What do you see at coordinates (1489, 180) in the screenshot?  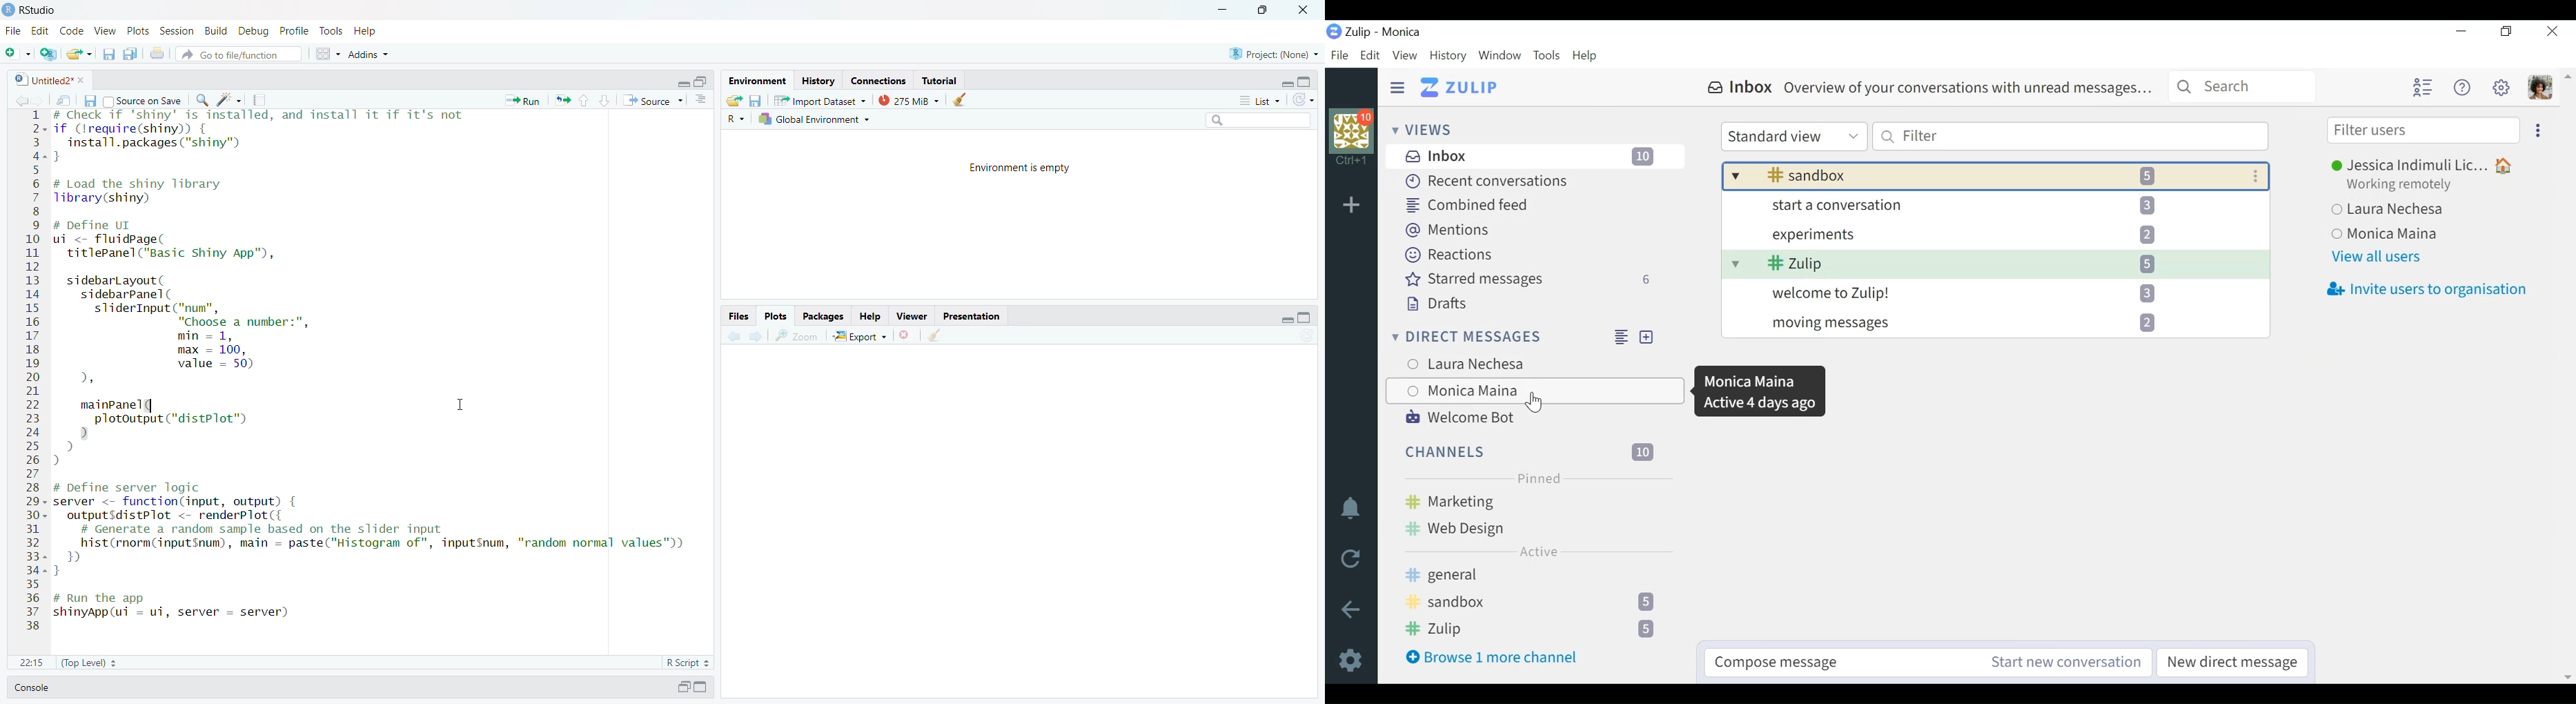 I see `Recent conversations` at bounding box center [1489, 180].